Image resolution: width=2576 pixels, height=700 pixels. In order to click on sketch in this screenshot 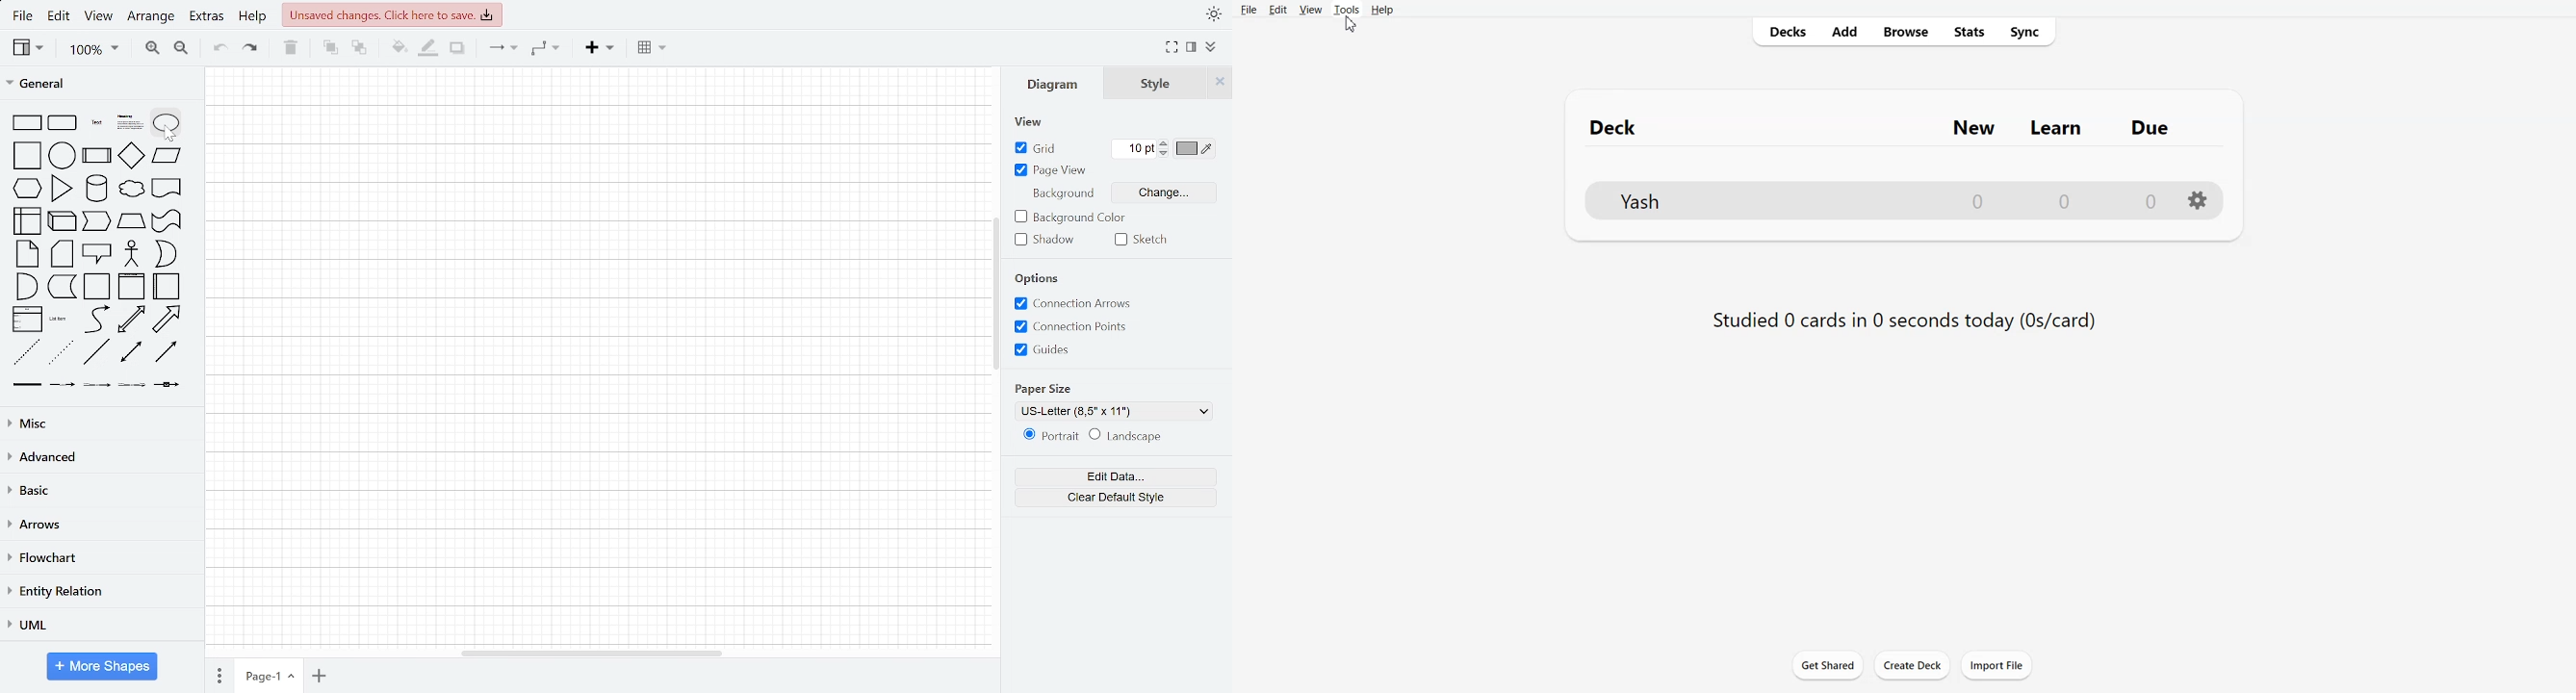, I will do `click(1141, 241)`.